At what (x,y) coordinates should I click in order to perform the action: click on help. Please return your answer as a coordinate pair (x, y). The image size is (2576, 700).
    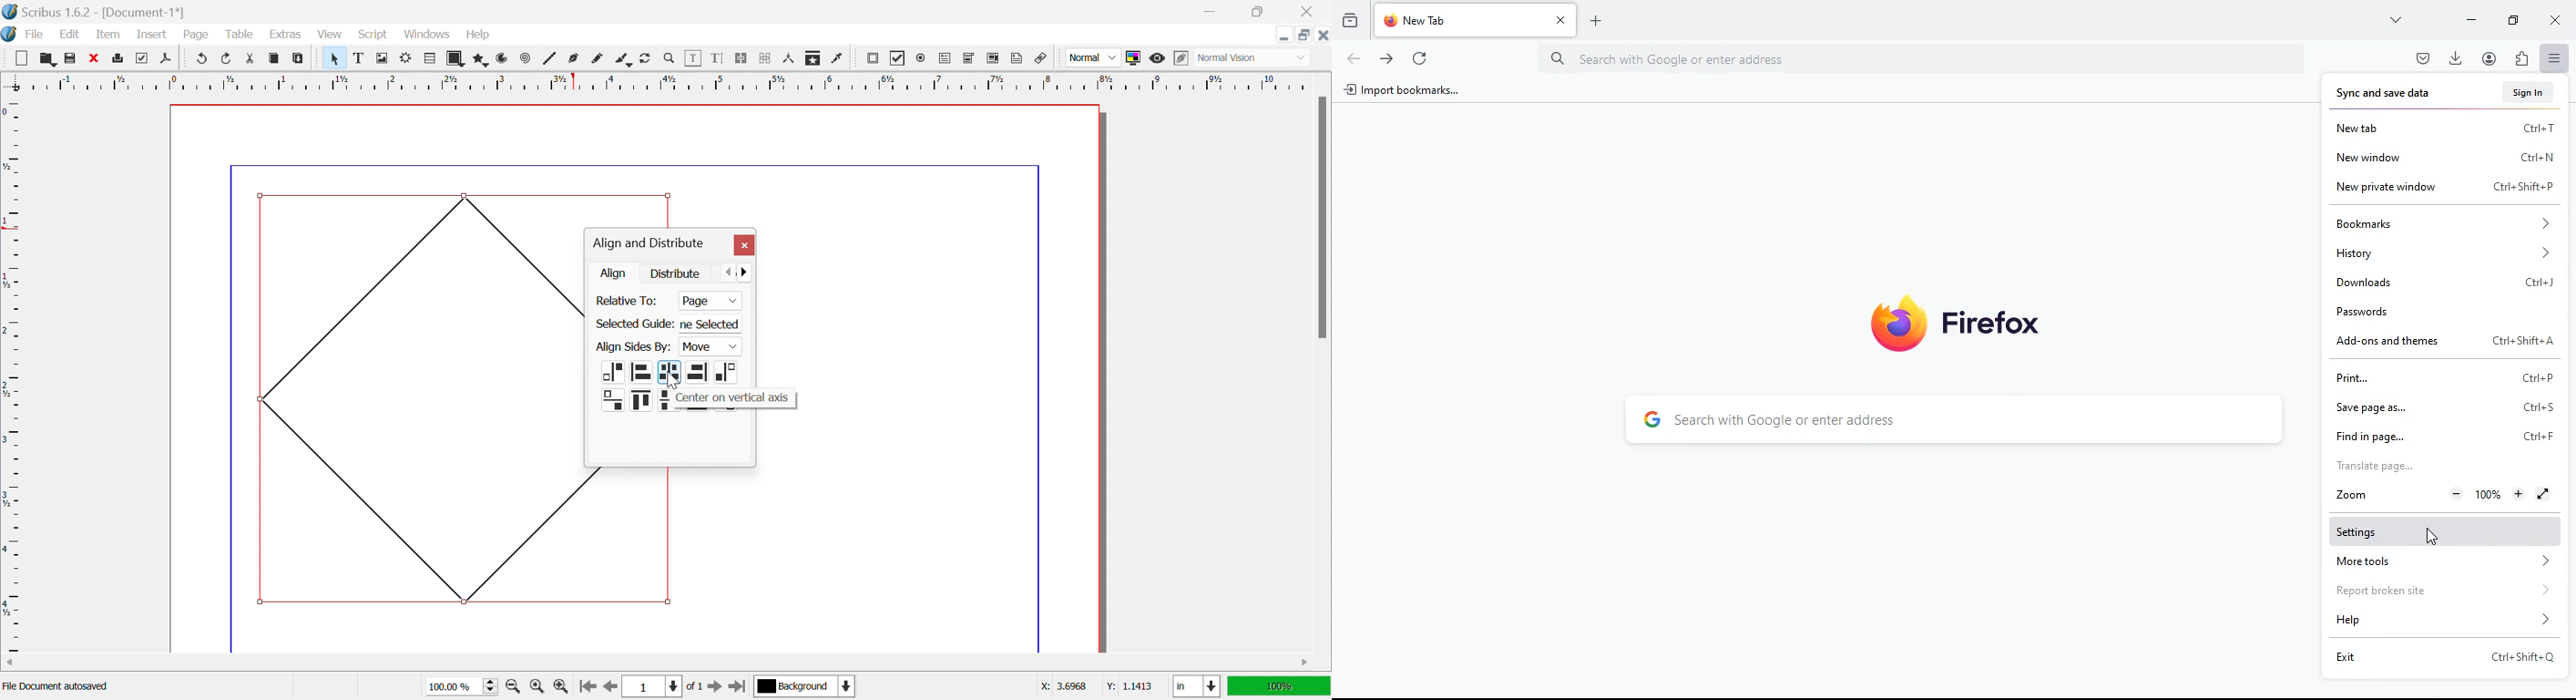
    Looking at the image, I should click on (2451, 620).